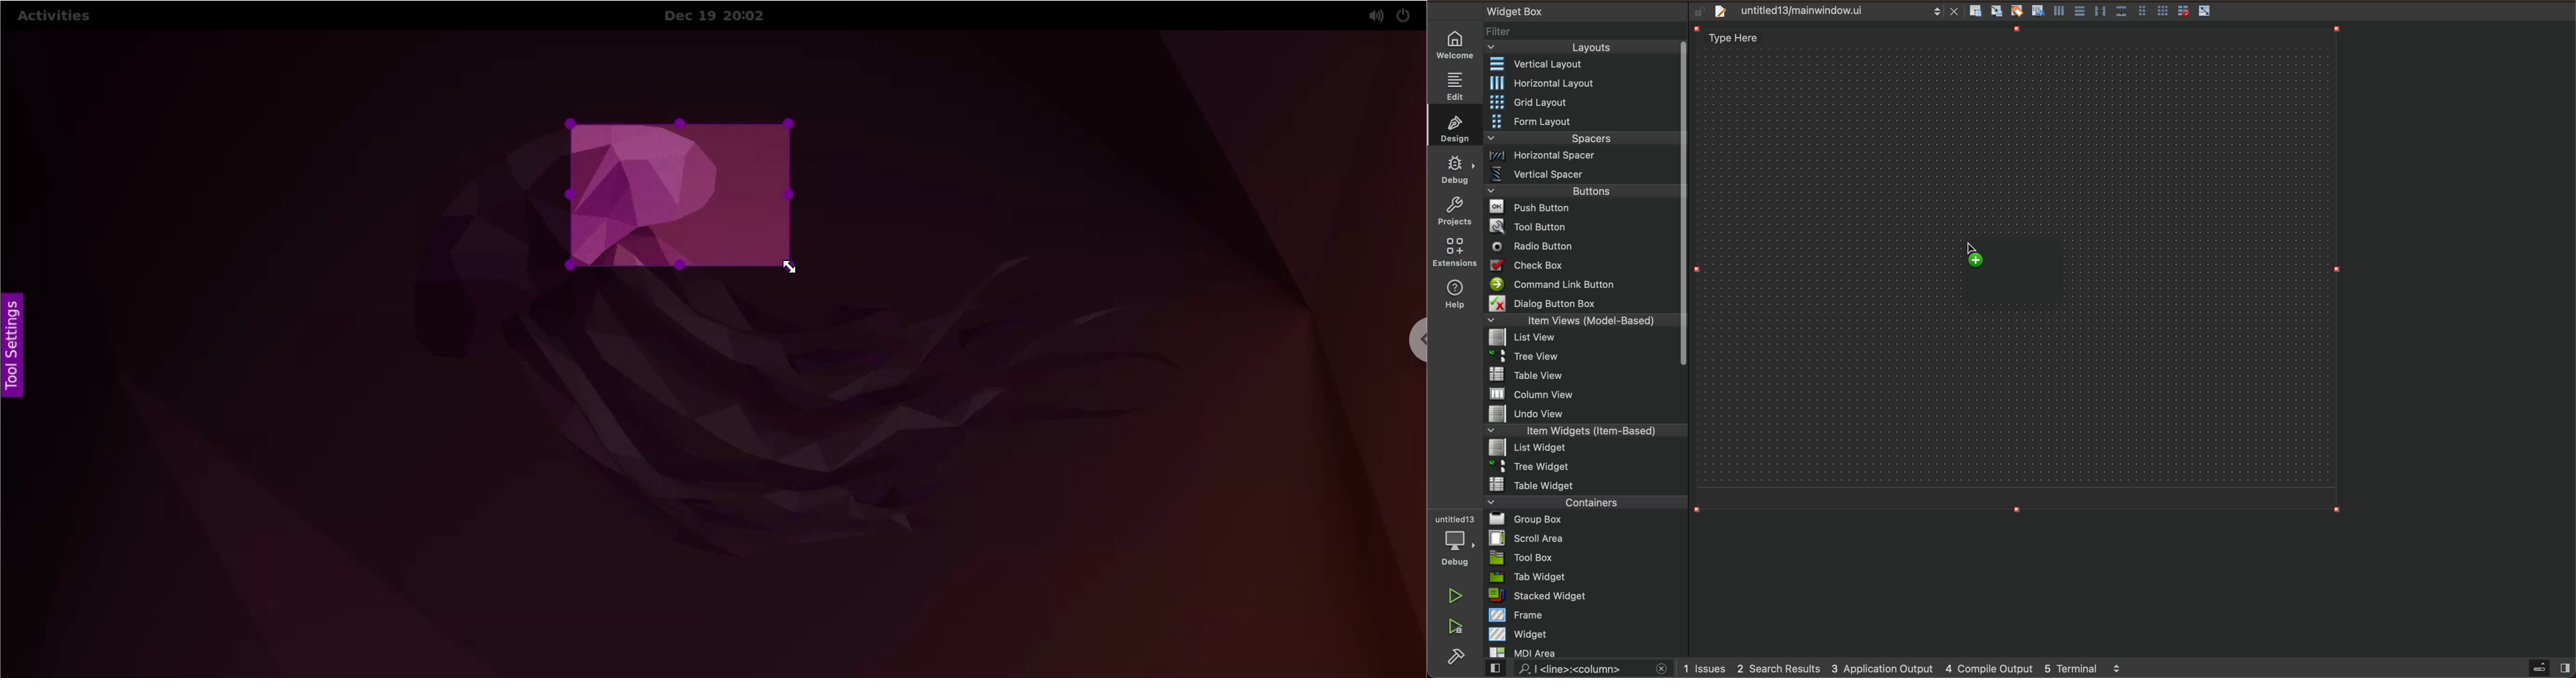 This screenshot has width=2576, height=700. I want to click on file tab, so click(1833, 13).